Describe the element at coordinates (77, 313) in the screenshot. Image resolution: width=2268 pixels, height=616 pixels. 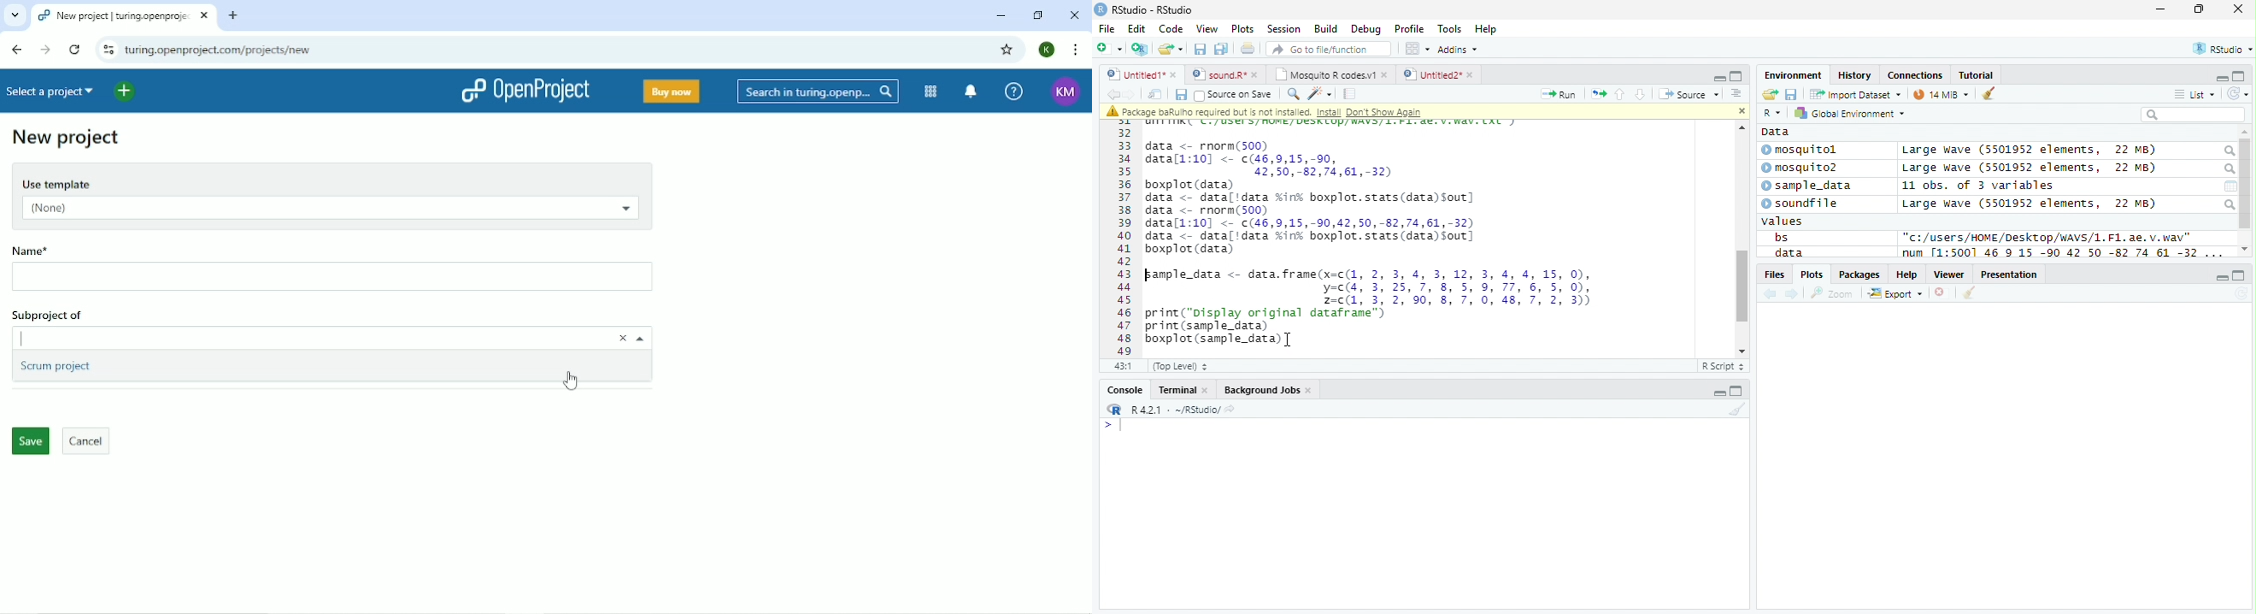
I see `Subproject of` at that location.